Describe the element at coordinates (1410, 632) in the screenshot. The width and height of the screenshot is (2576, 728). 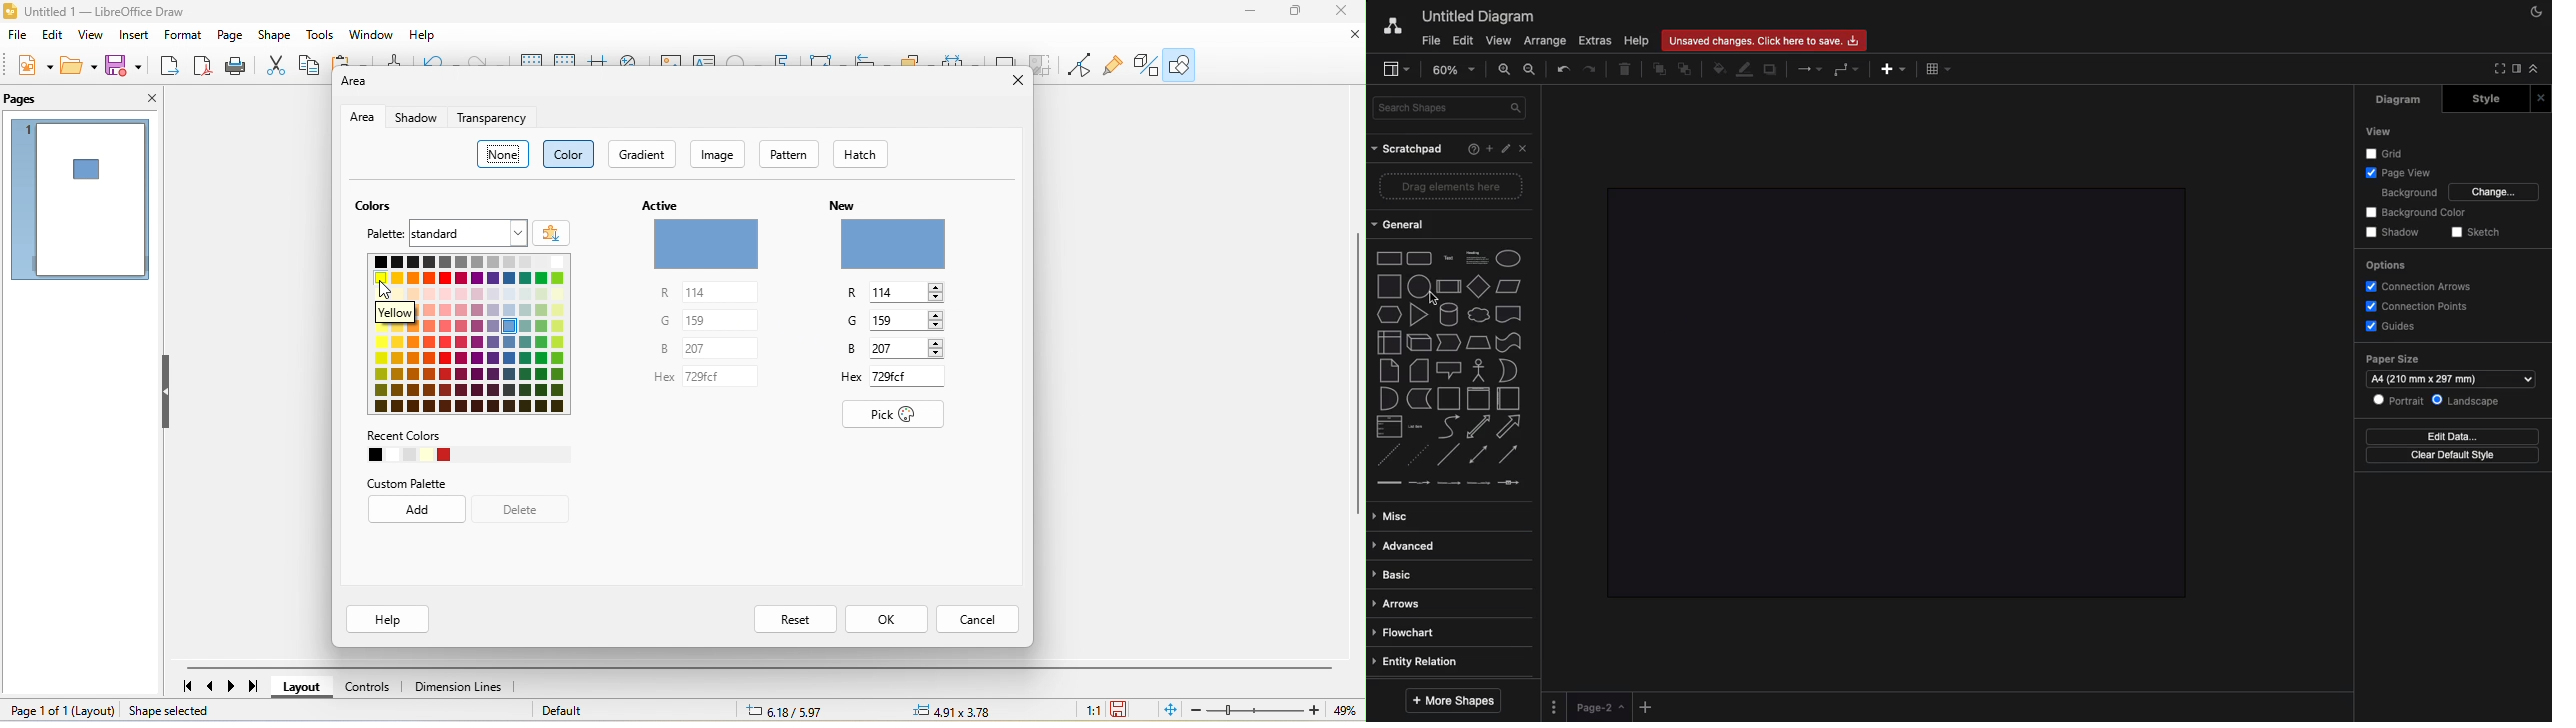
I see `Flowchart` at that location.